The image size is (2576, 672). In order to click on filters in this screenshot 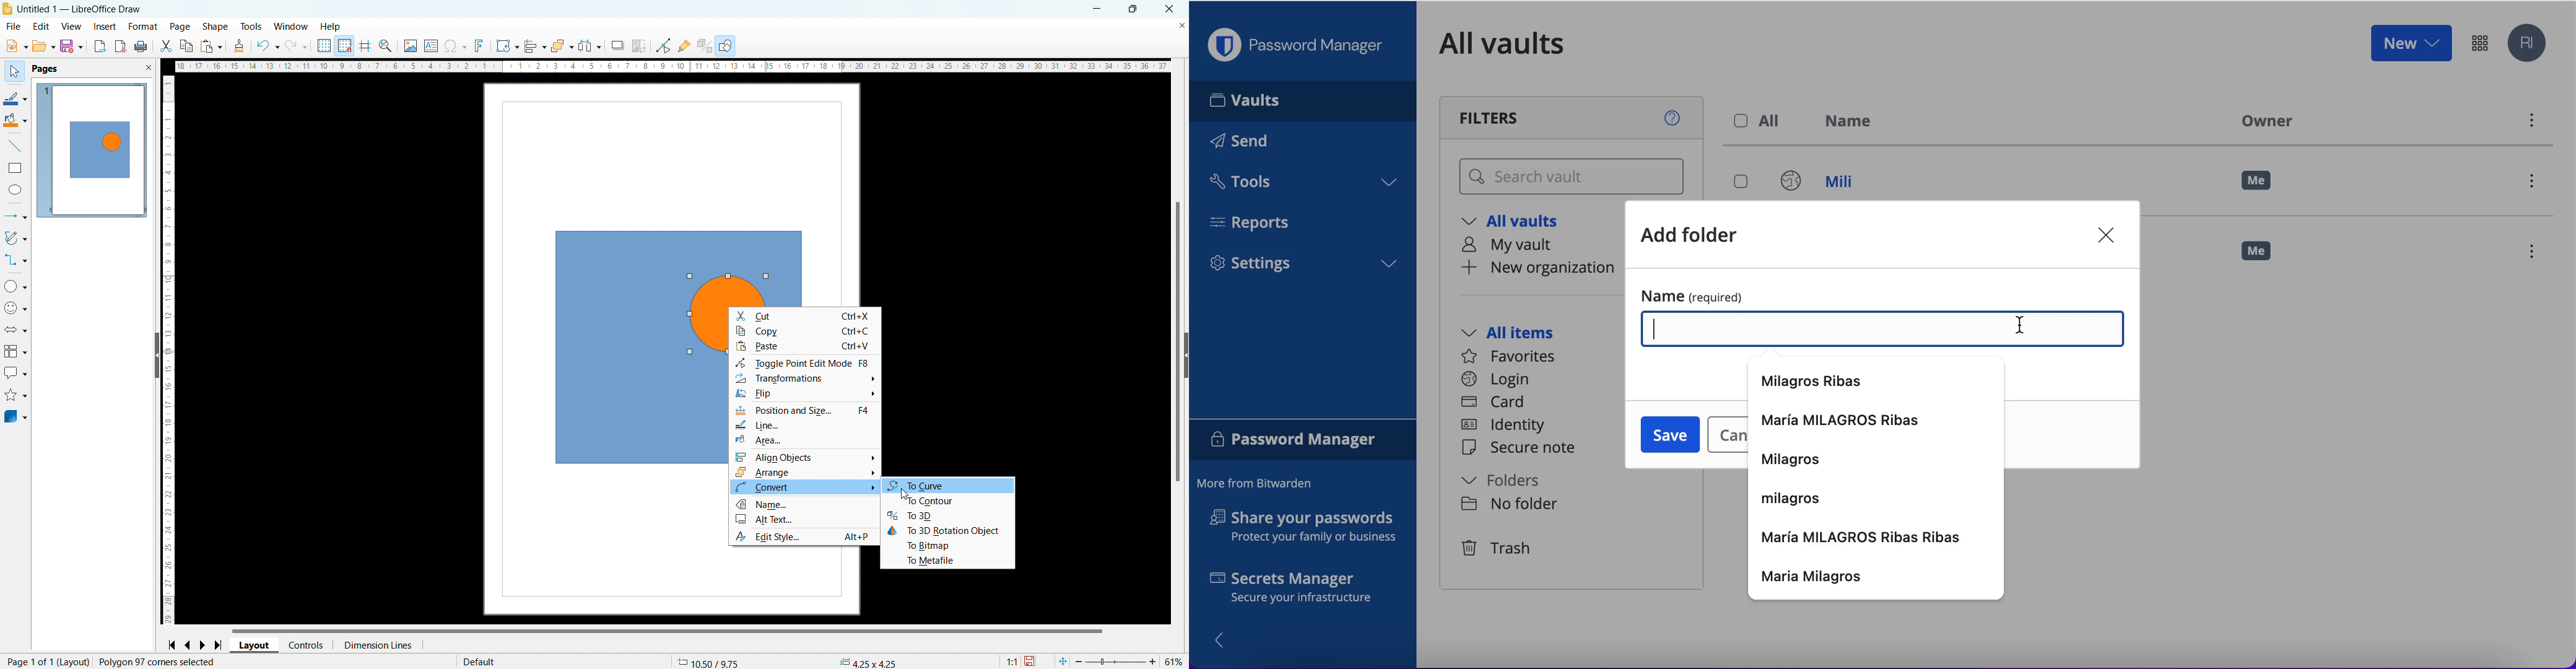, I will do `click(1574, 118)`.